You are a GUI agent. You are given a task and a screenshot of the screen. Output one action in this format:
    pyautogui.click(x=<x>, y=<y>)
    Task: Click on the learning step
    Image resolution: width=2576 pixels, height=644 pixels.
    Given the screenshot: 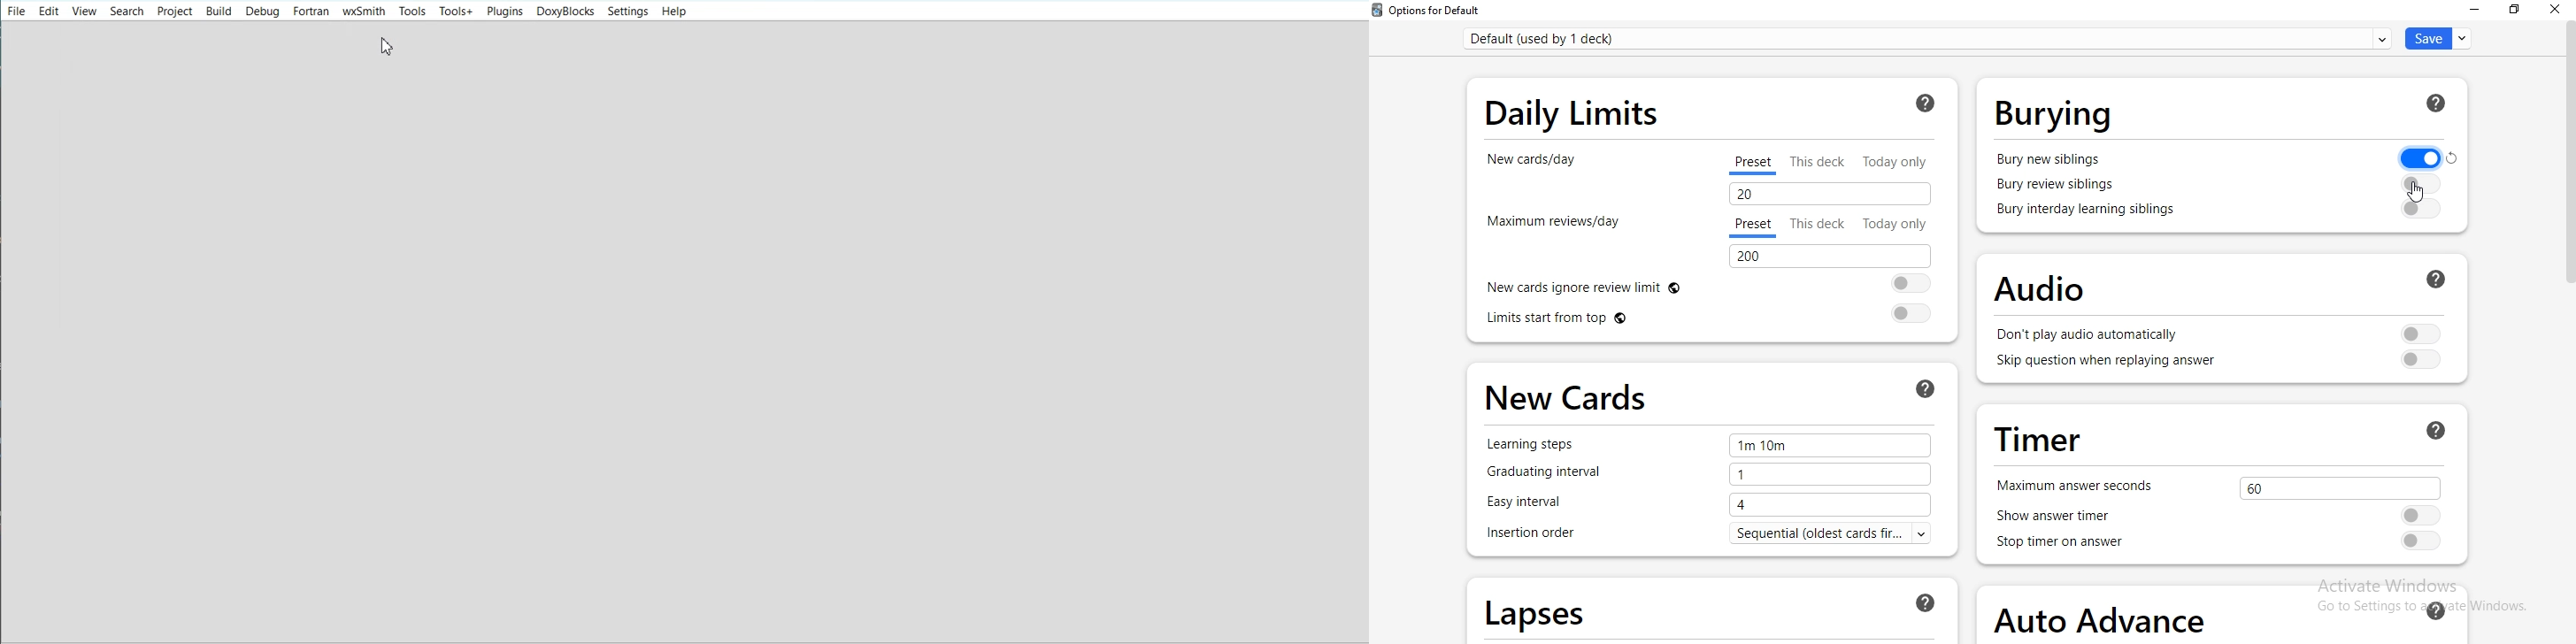 What is the action you would take?
    pyautogui.click(x=1537, y=444)
    